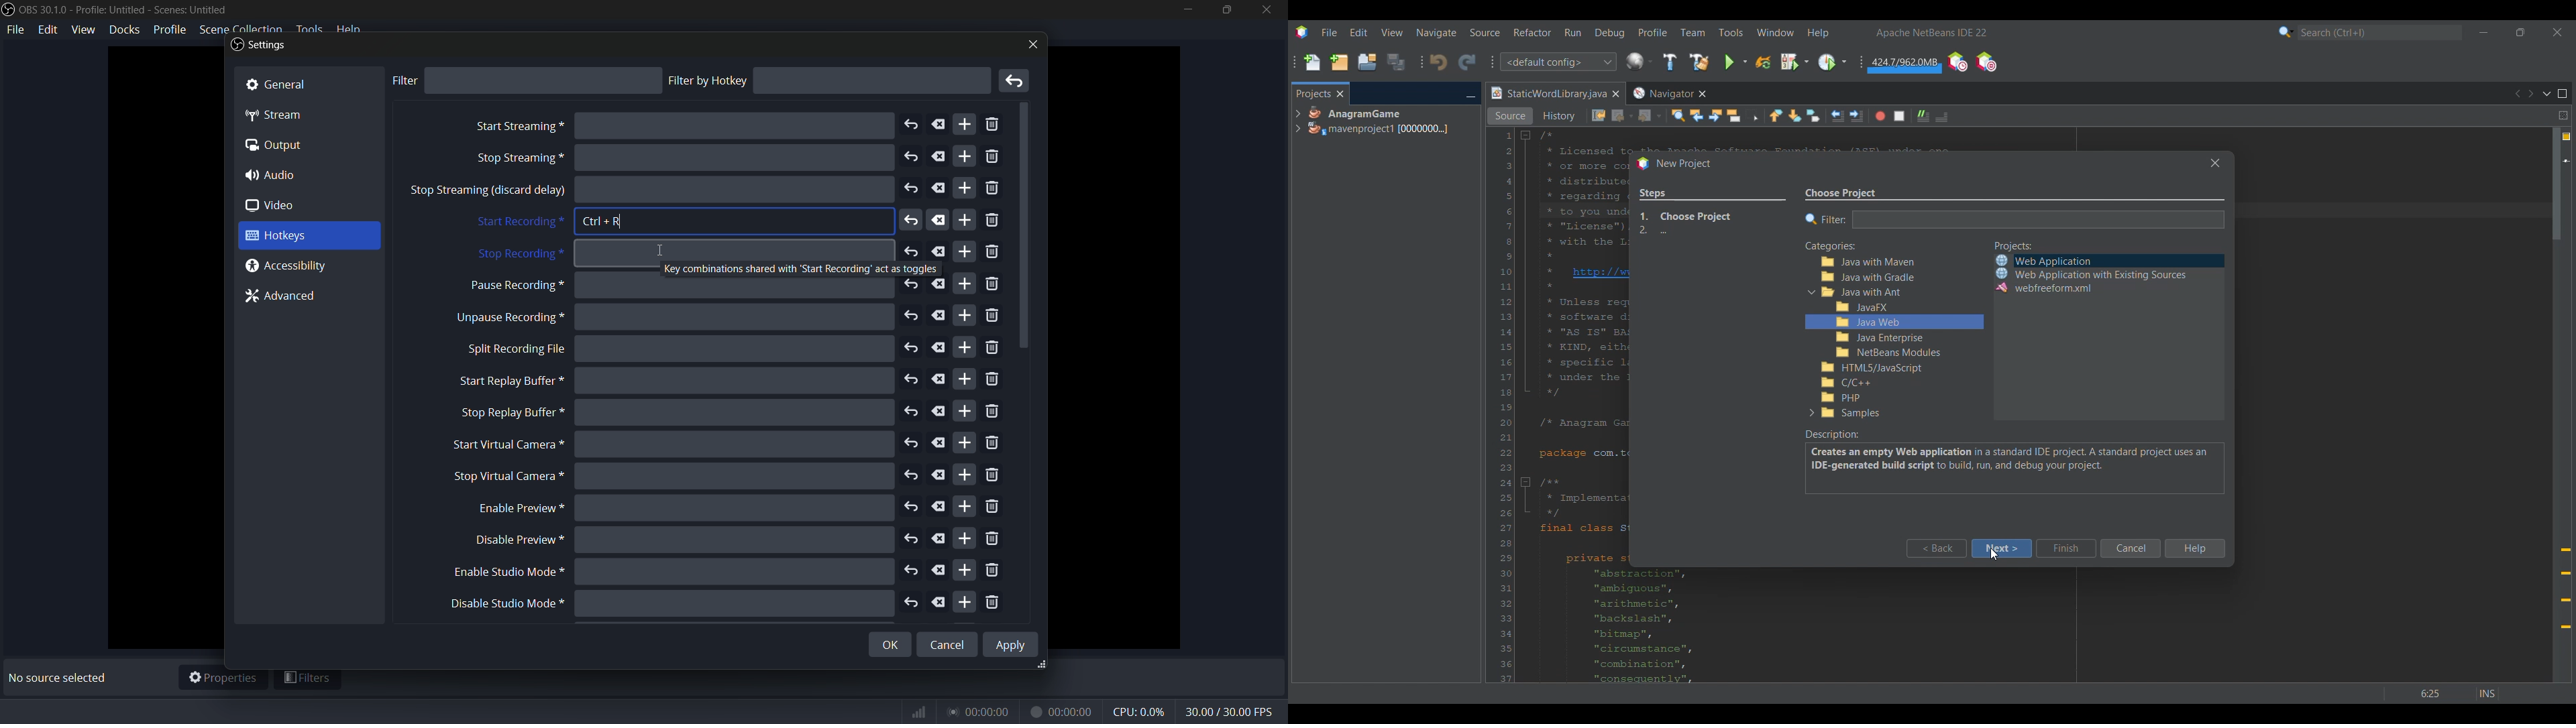 Image resolution: width=2576 pixels, height=728 pixels. What do you see at coordinates (995, 507) in the screenshot?
I see `remove` at bounding box center [995, 507].